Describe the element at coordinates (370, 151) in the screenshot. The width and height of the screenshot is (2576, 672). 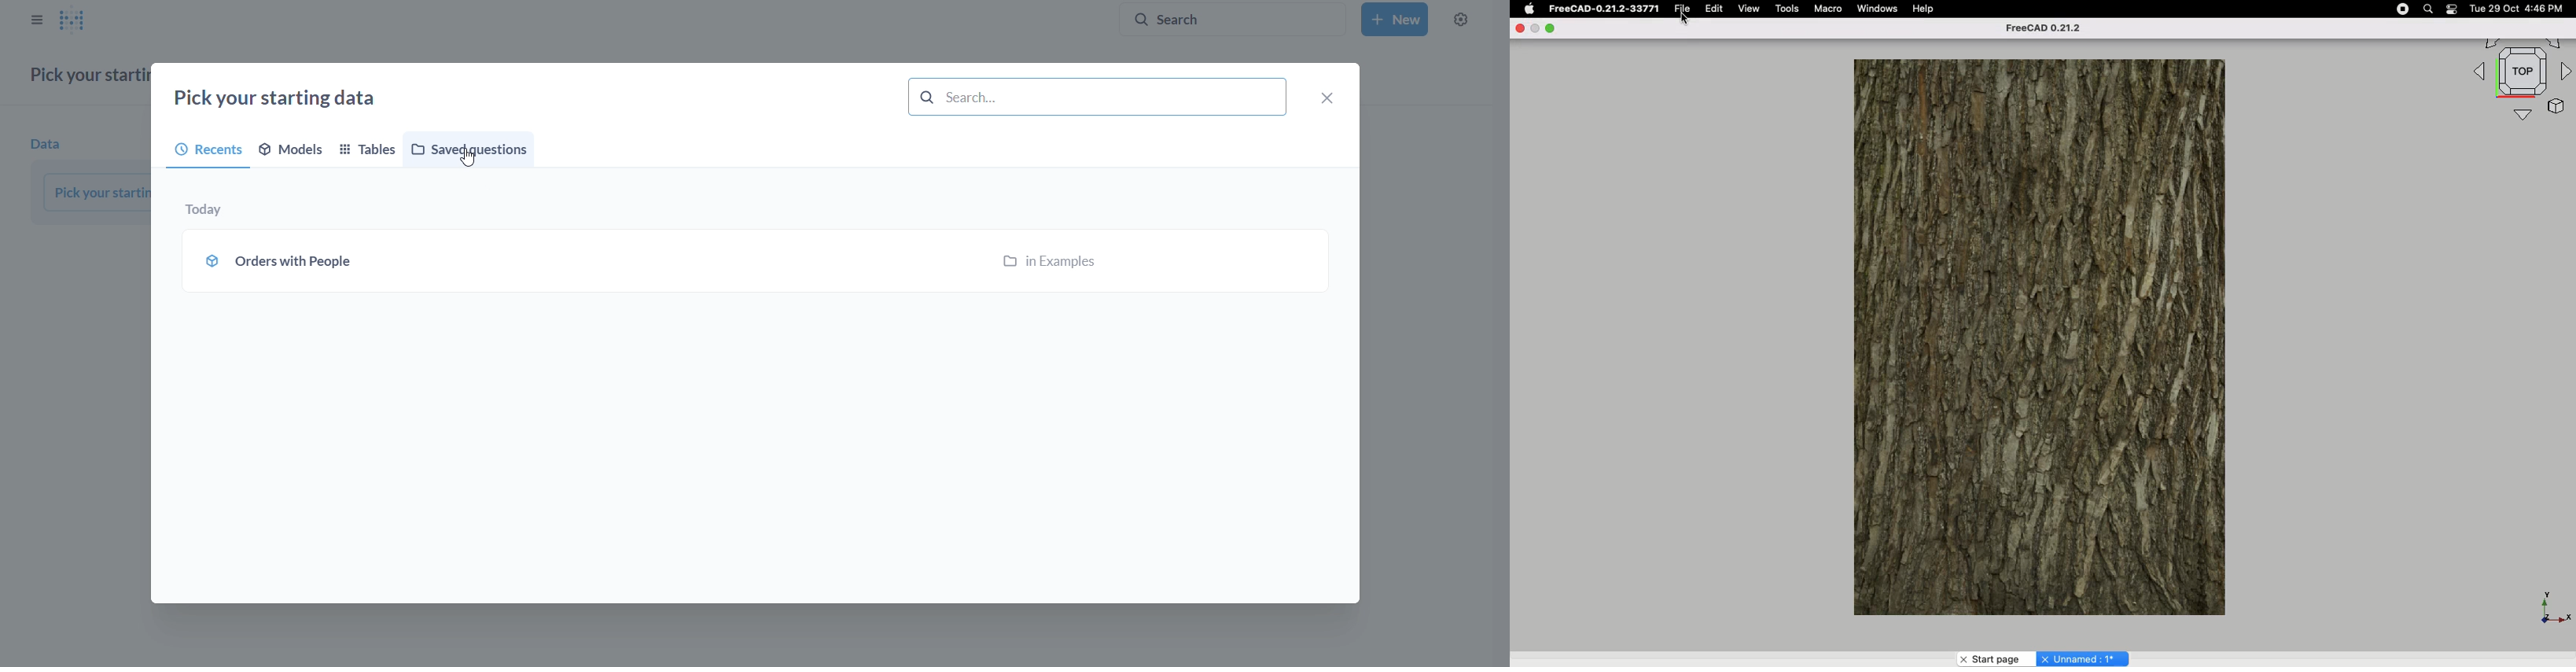
I see `tables` at that location.